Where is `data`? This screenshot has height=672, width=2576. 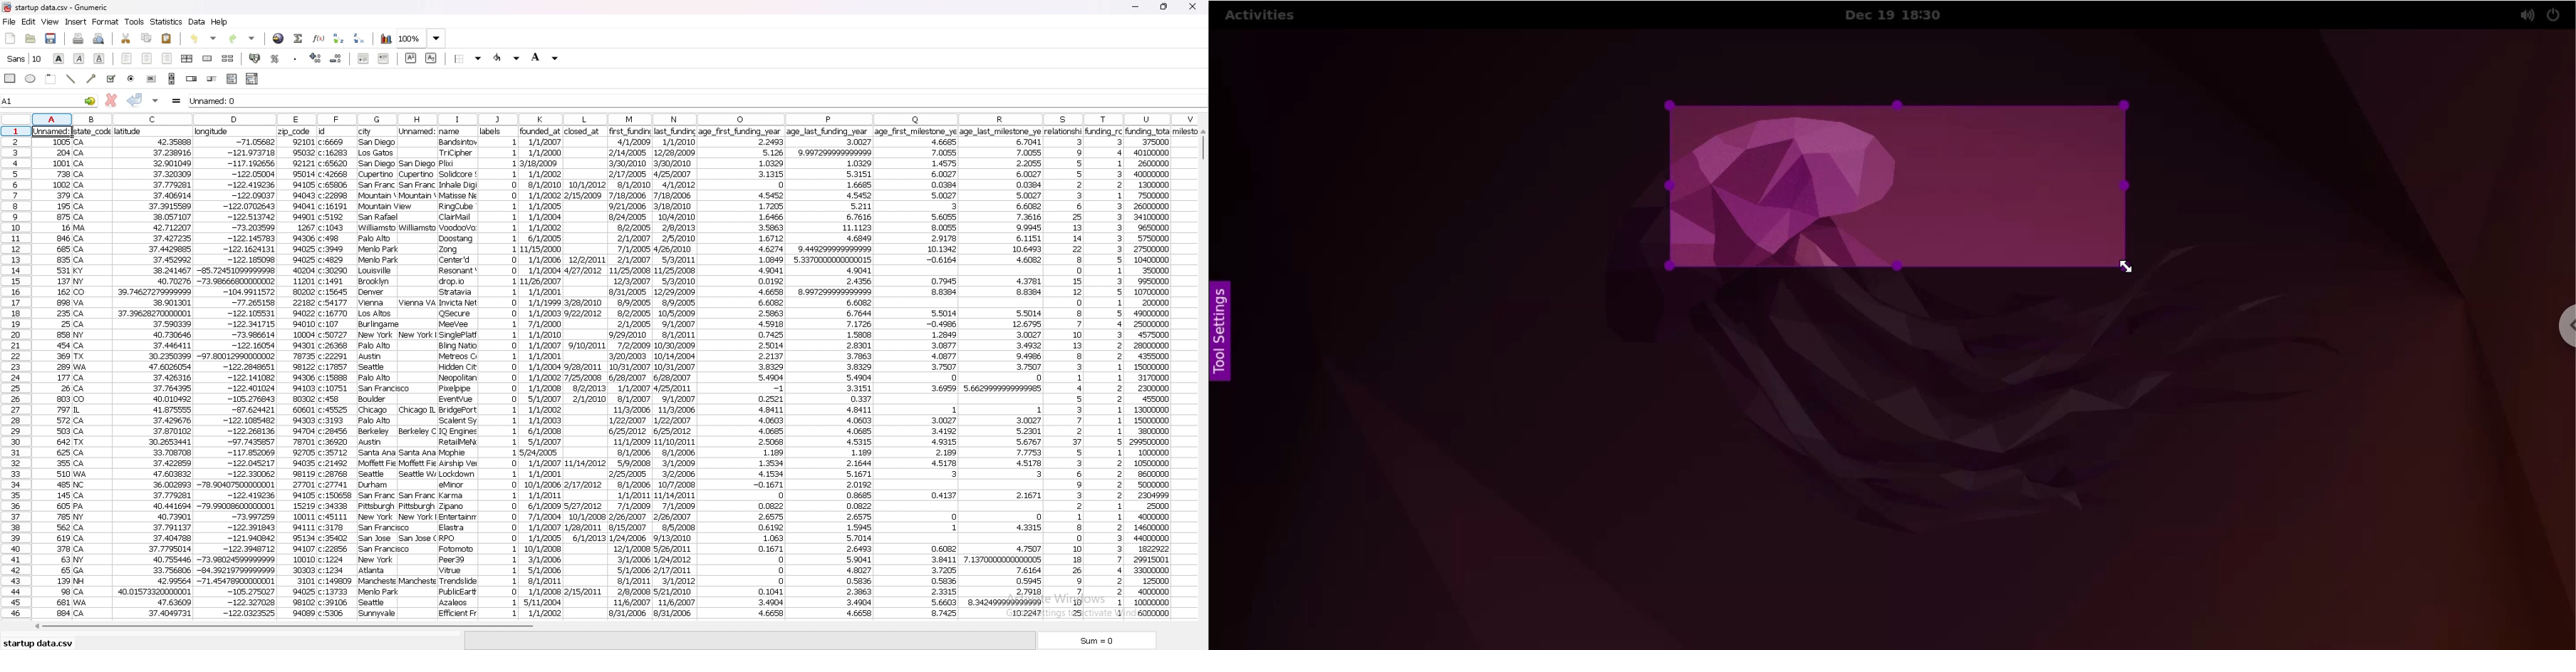 data is located at coordinates (235, 372).